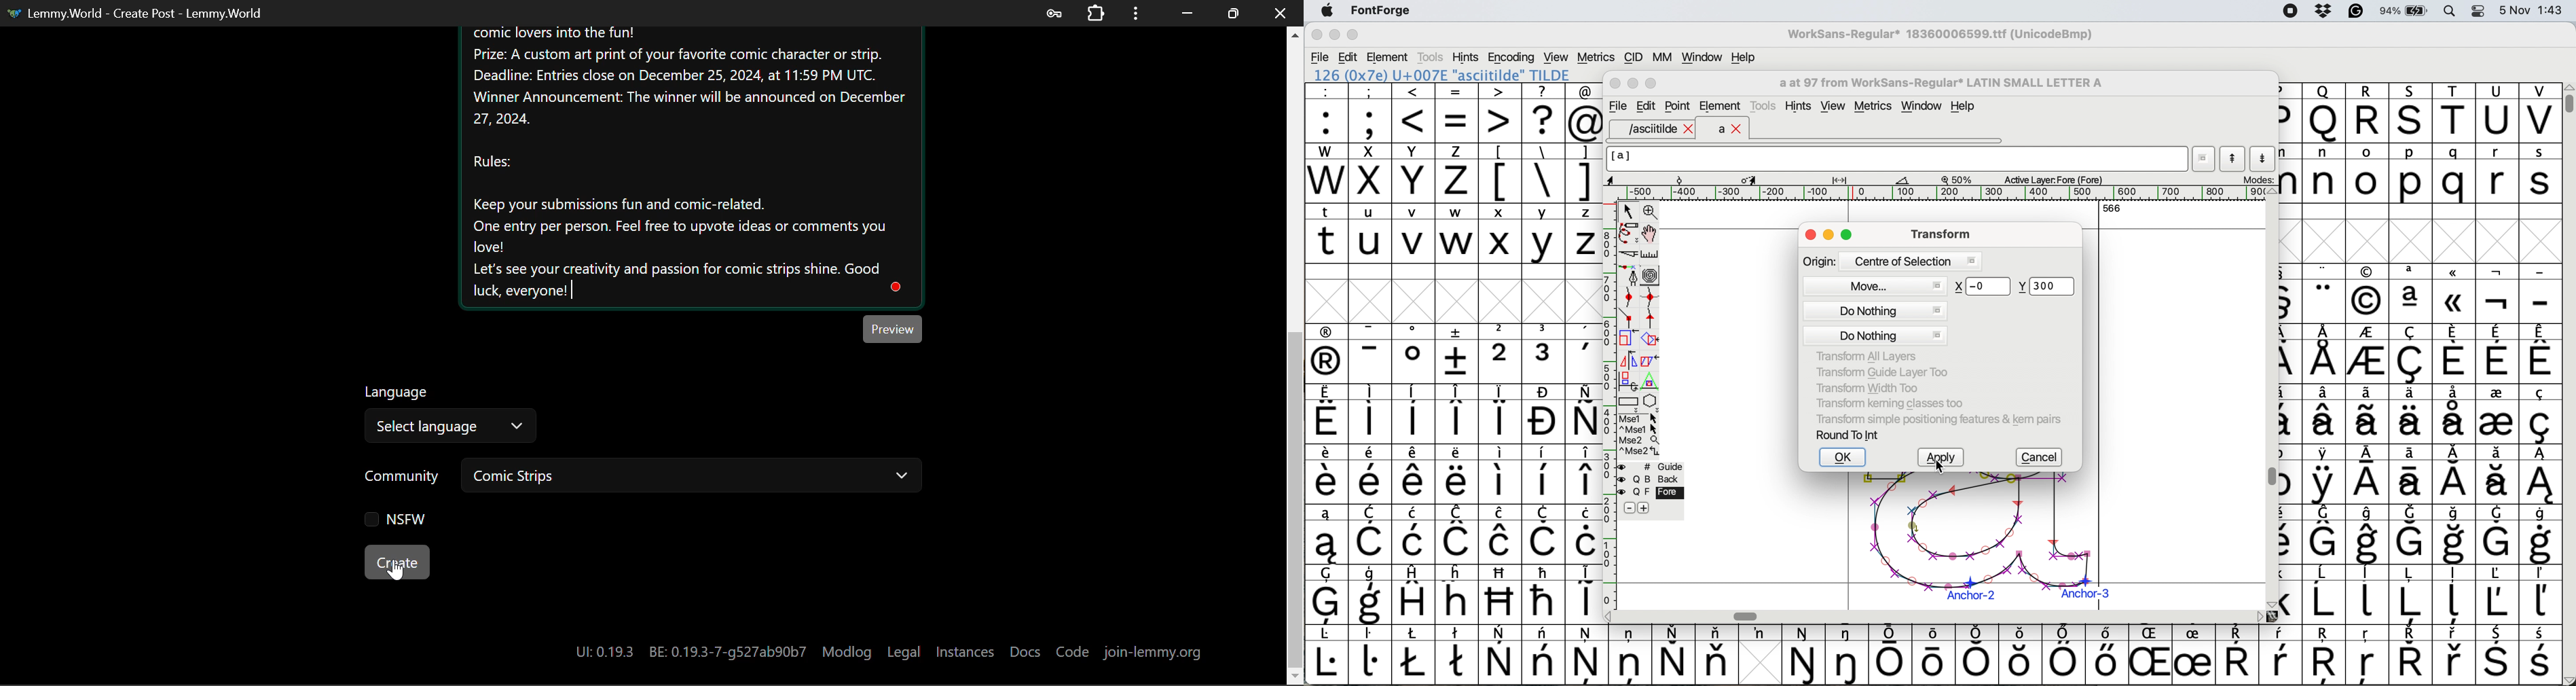 The image size is (2576, 700). I want to click on , so click(2021, 654).